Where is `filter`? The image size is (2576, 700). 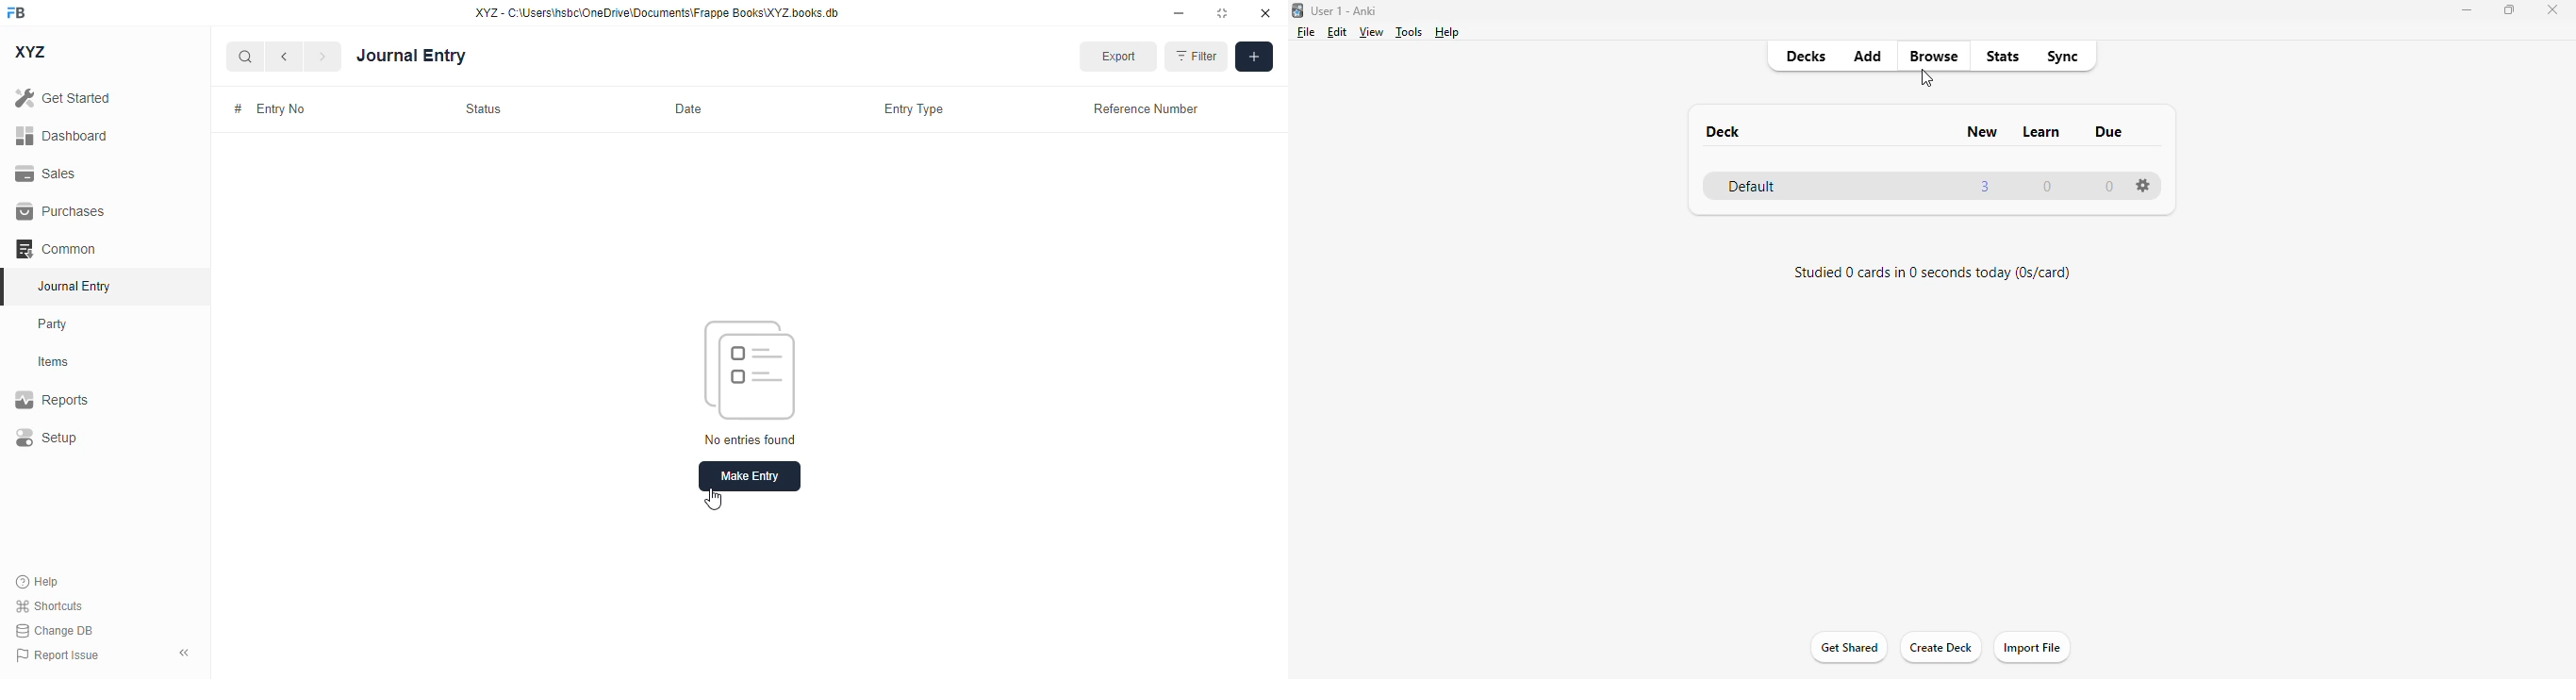
filter is located at coordinates (1195, 57).